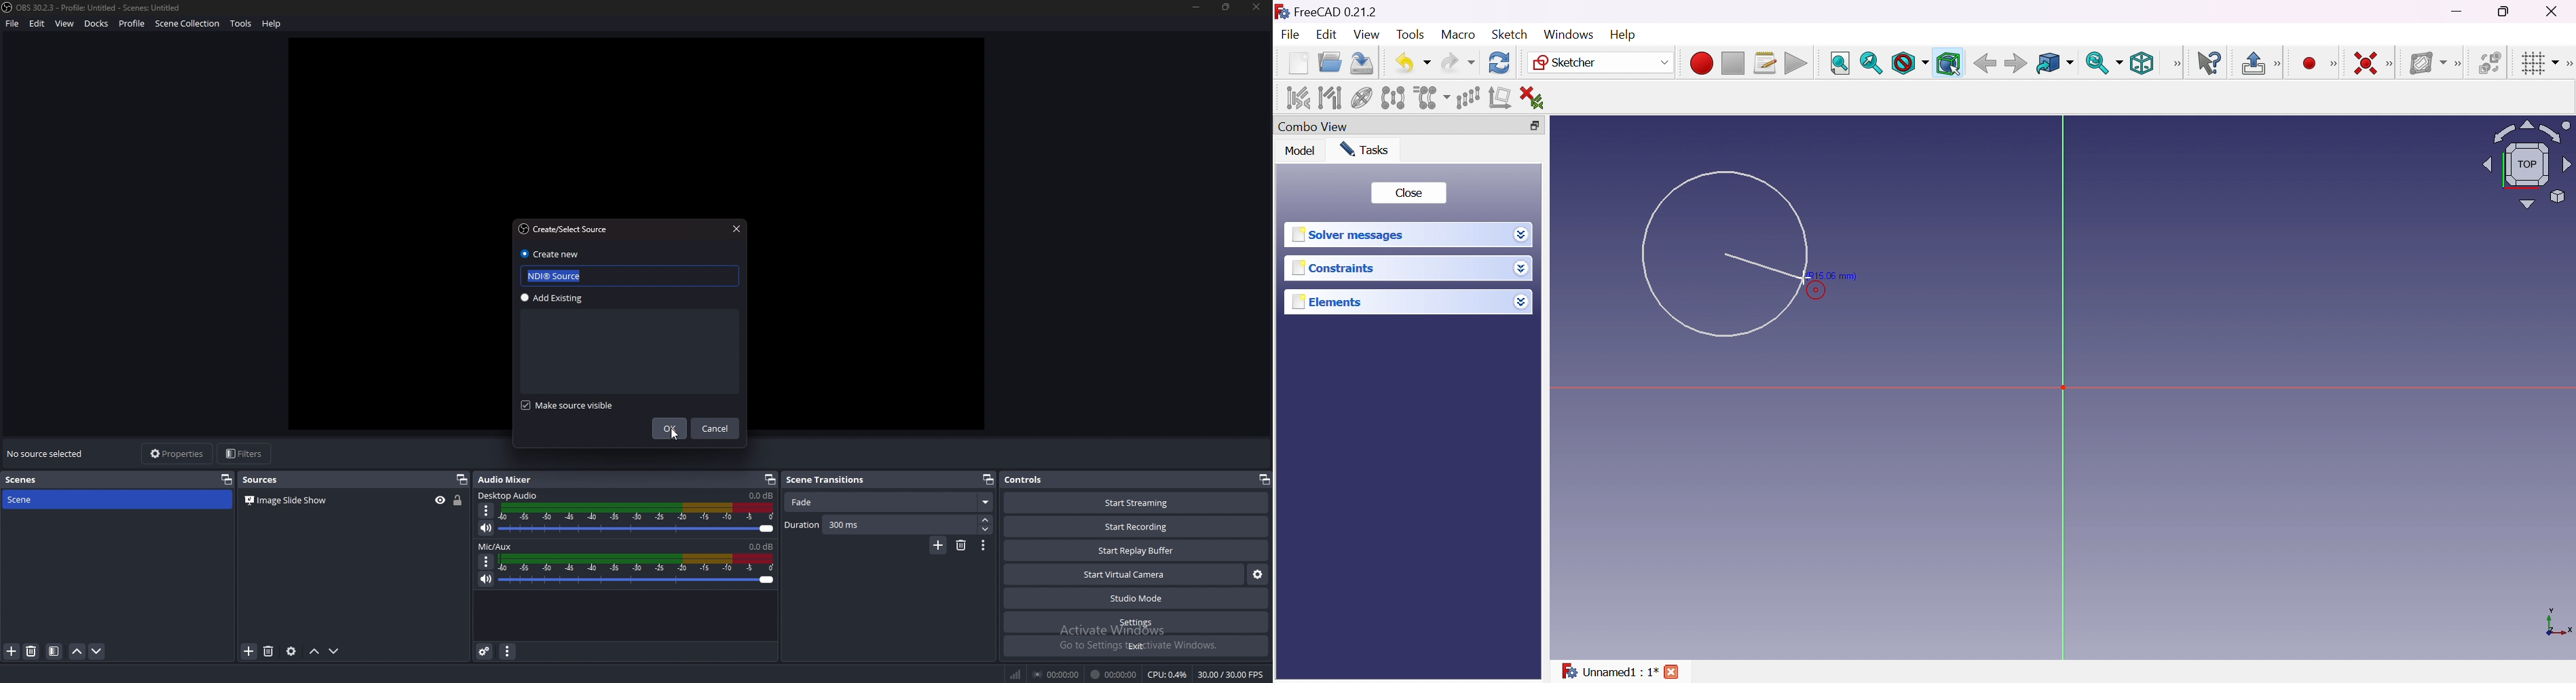  Describe the element at coordinates (188, 23) in the screenshot. I see `scene collection` at that location.